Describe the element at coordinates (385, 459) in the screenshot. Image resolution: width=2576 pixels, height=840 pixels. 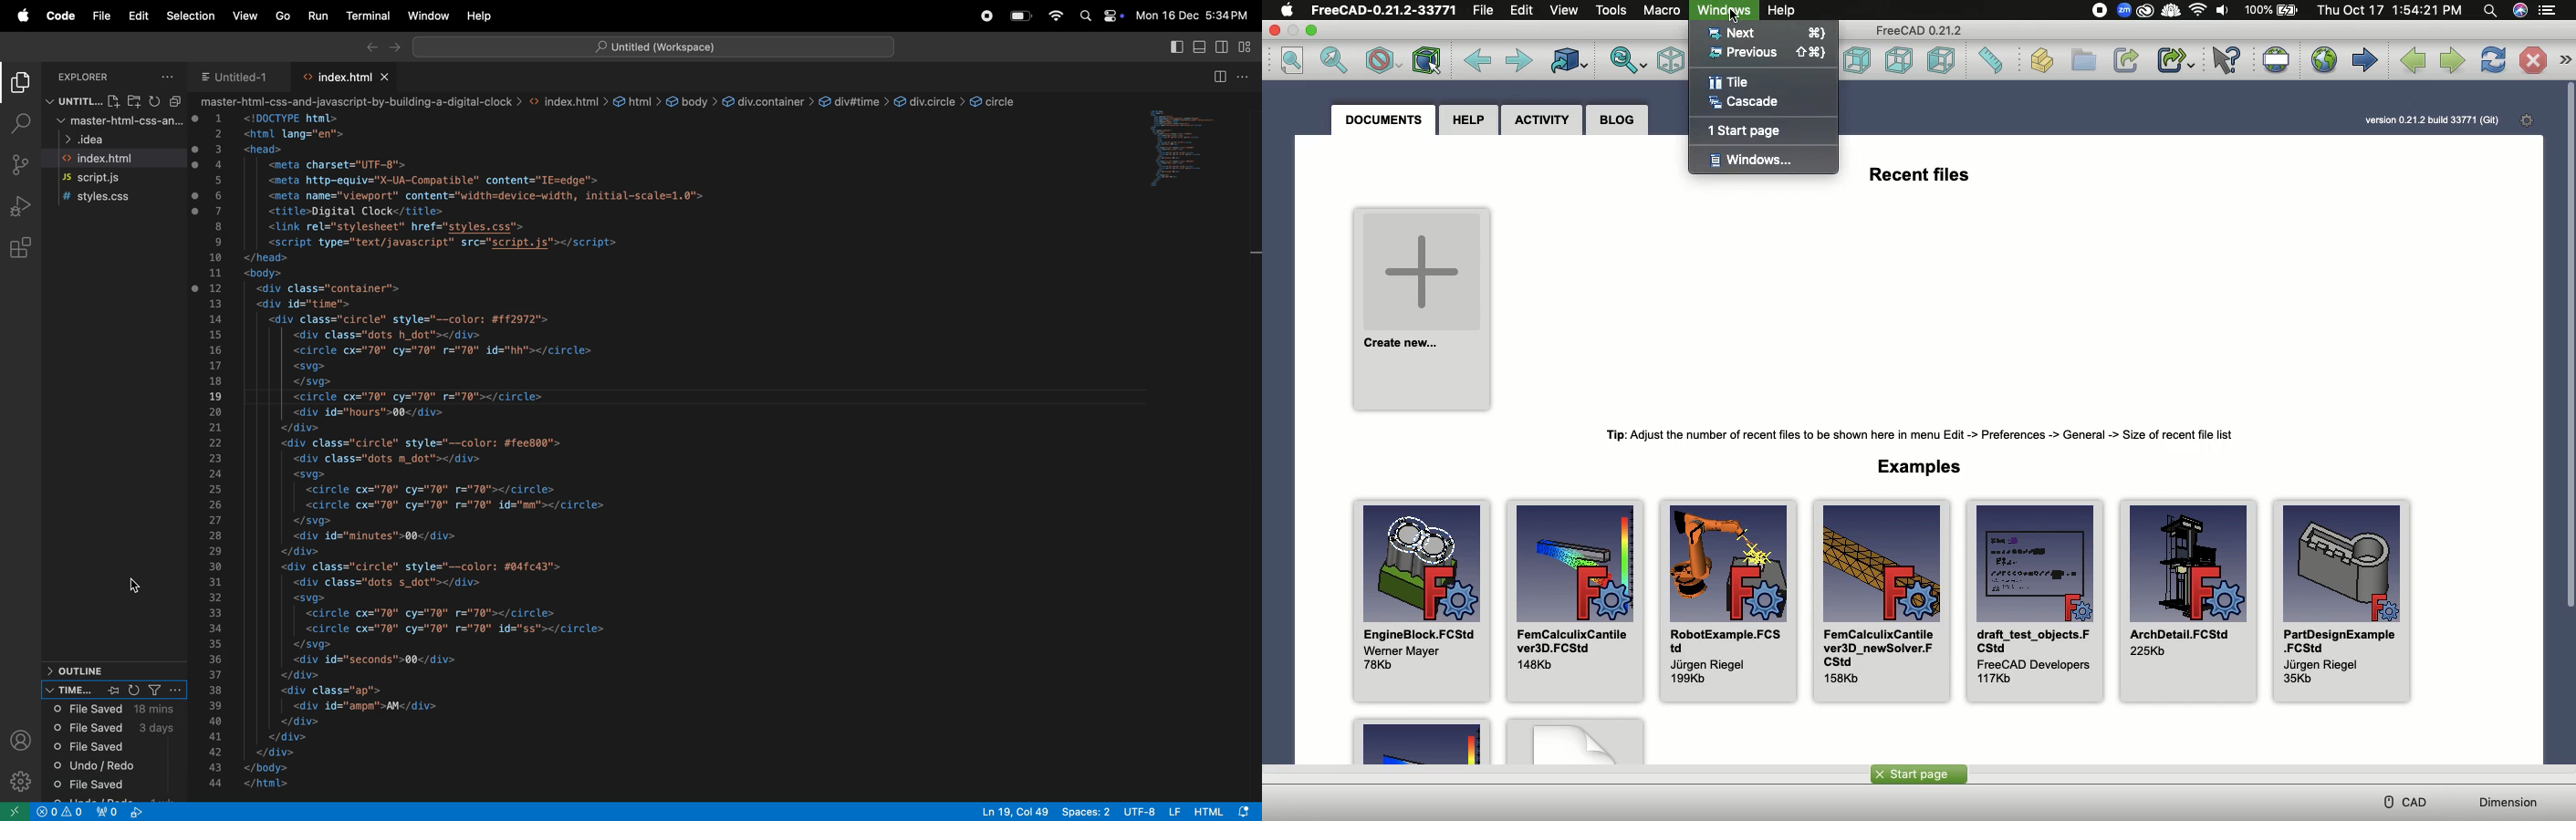
I see `<div class="dots m dot"></div>` at that location.